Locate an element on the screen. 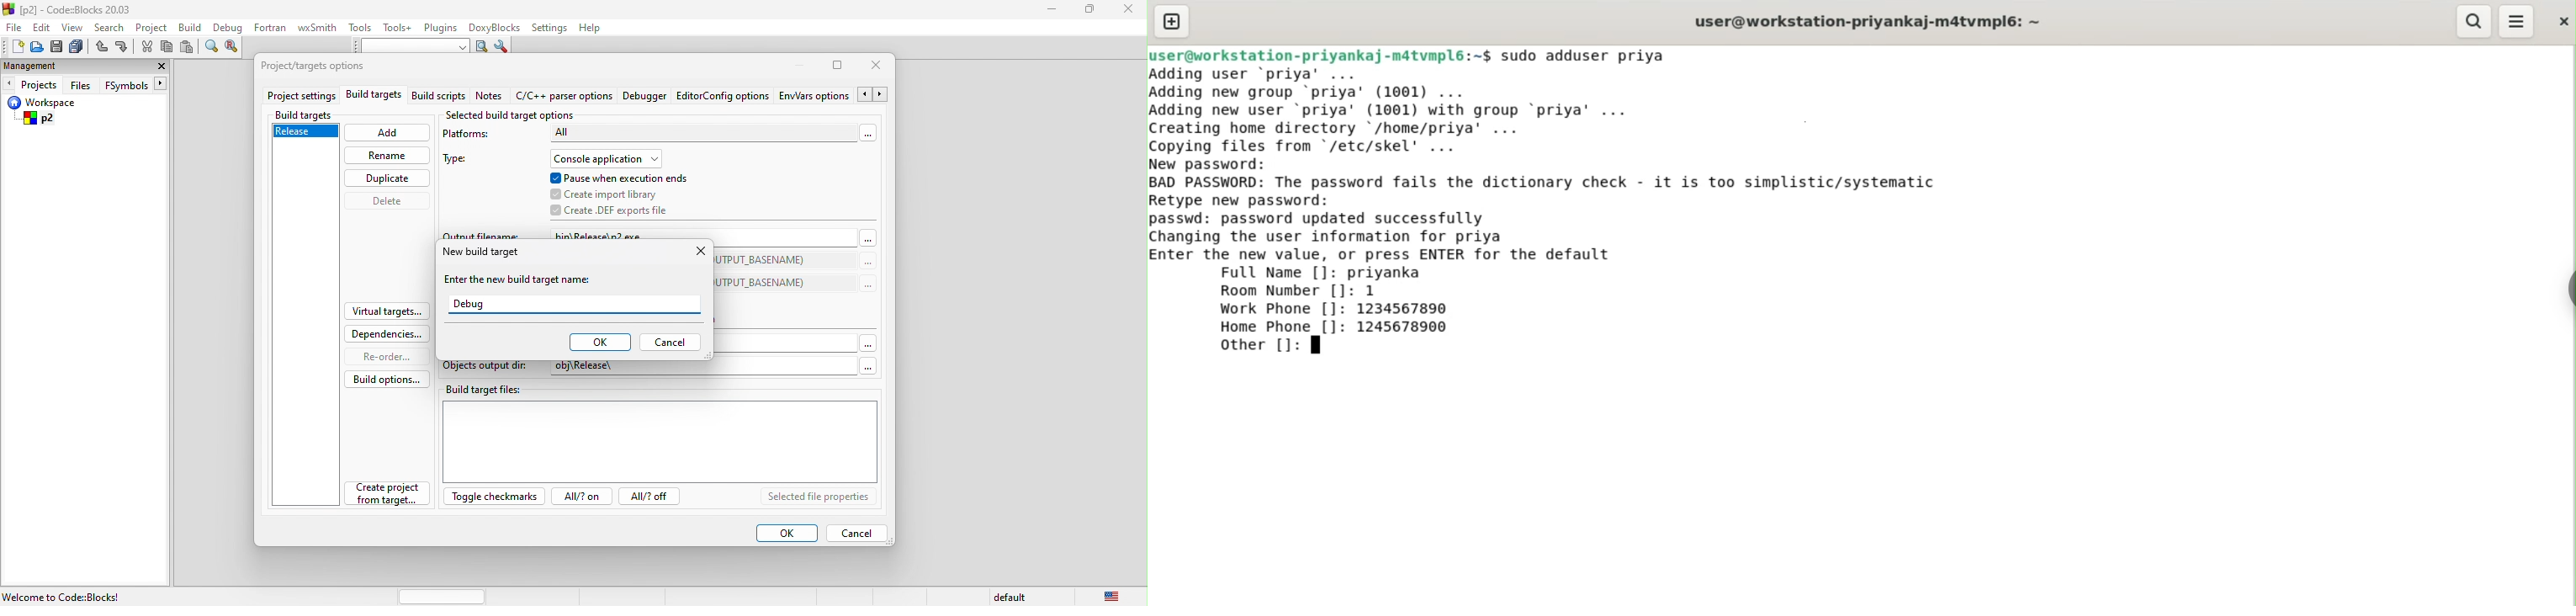 This screenshot has width=2576, height=616. copy is located at coordinates (168, 49).